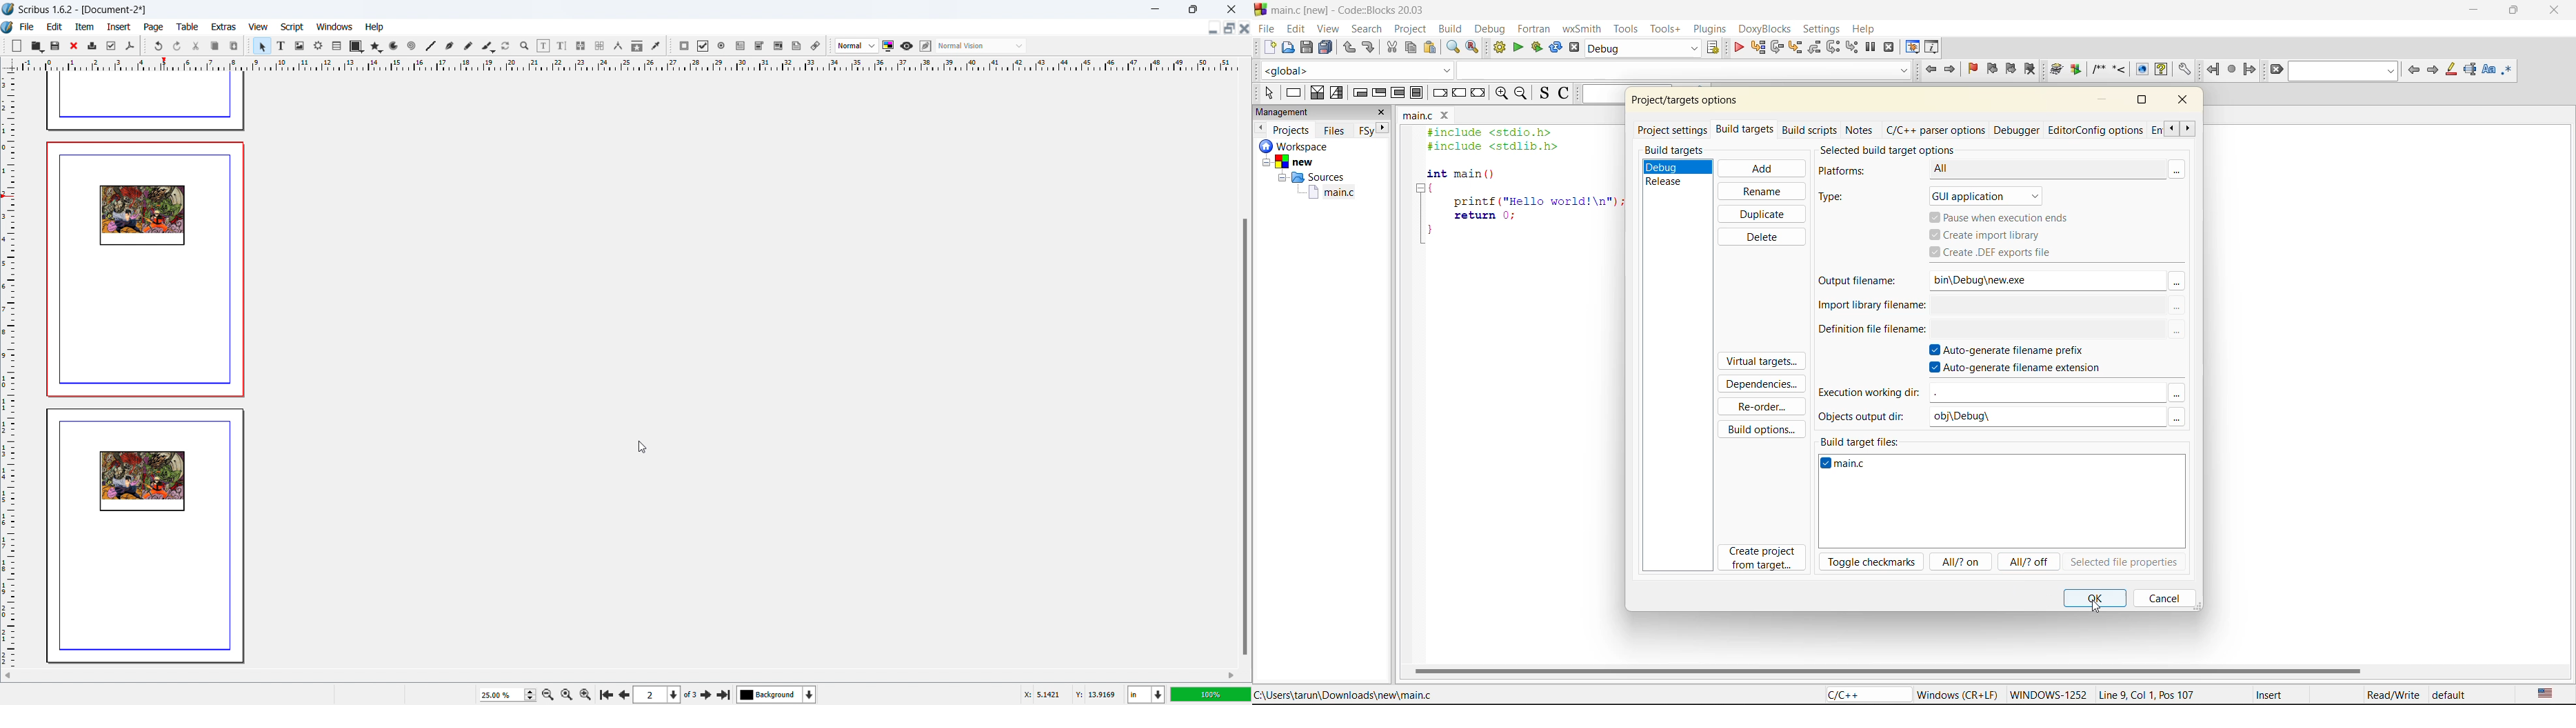 The height and width of the screenshot is (728, 2576). What do you see at coordinates (1873, 328) in the screenshot?
I see `definition file filename` at bounding box center [1873, 328].